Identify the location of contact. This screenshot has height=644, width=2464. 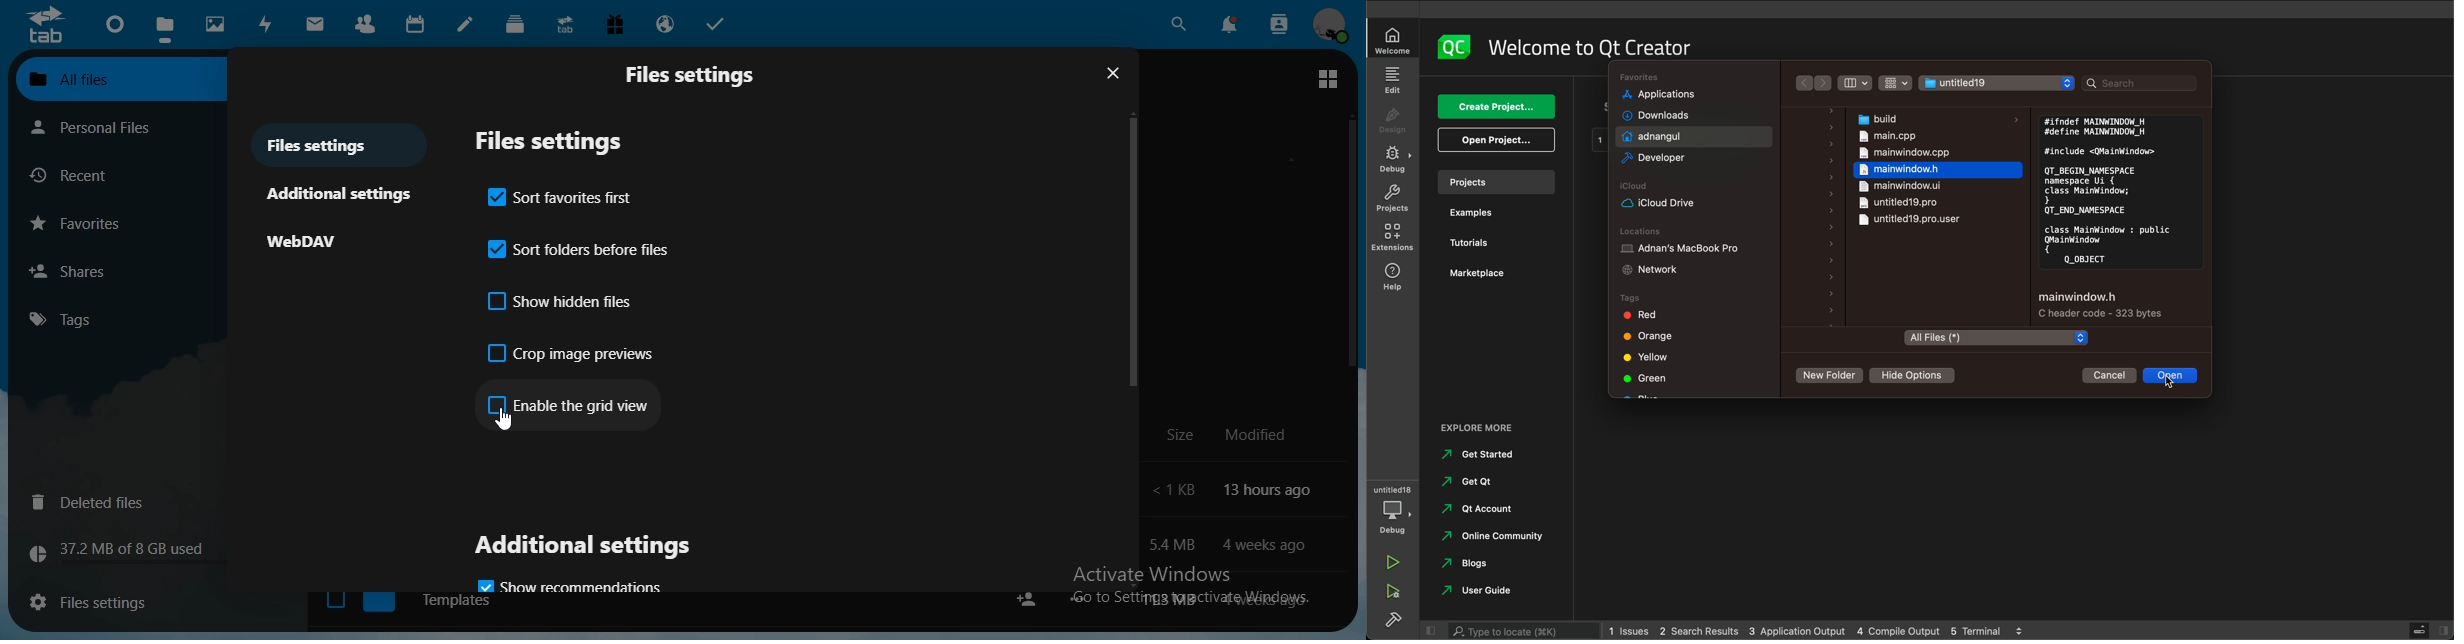
(366, 22).